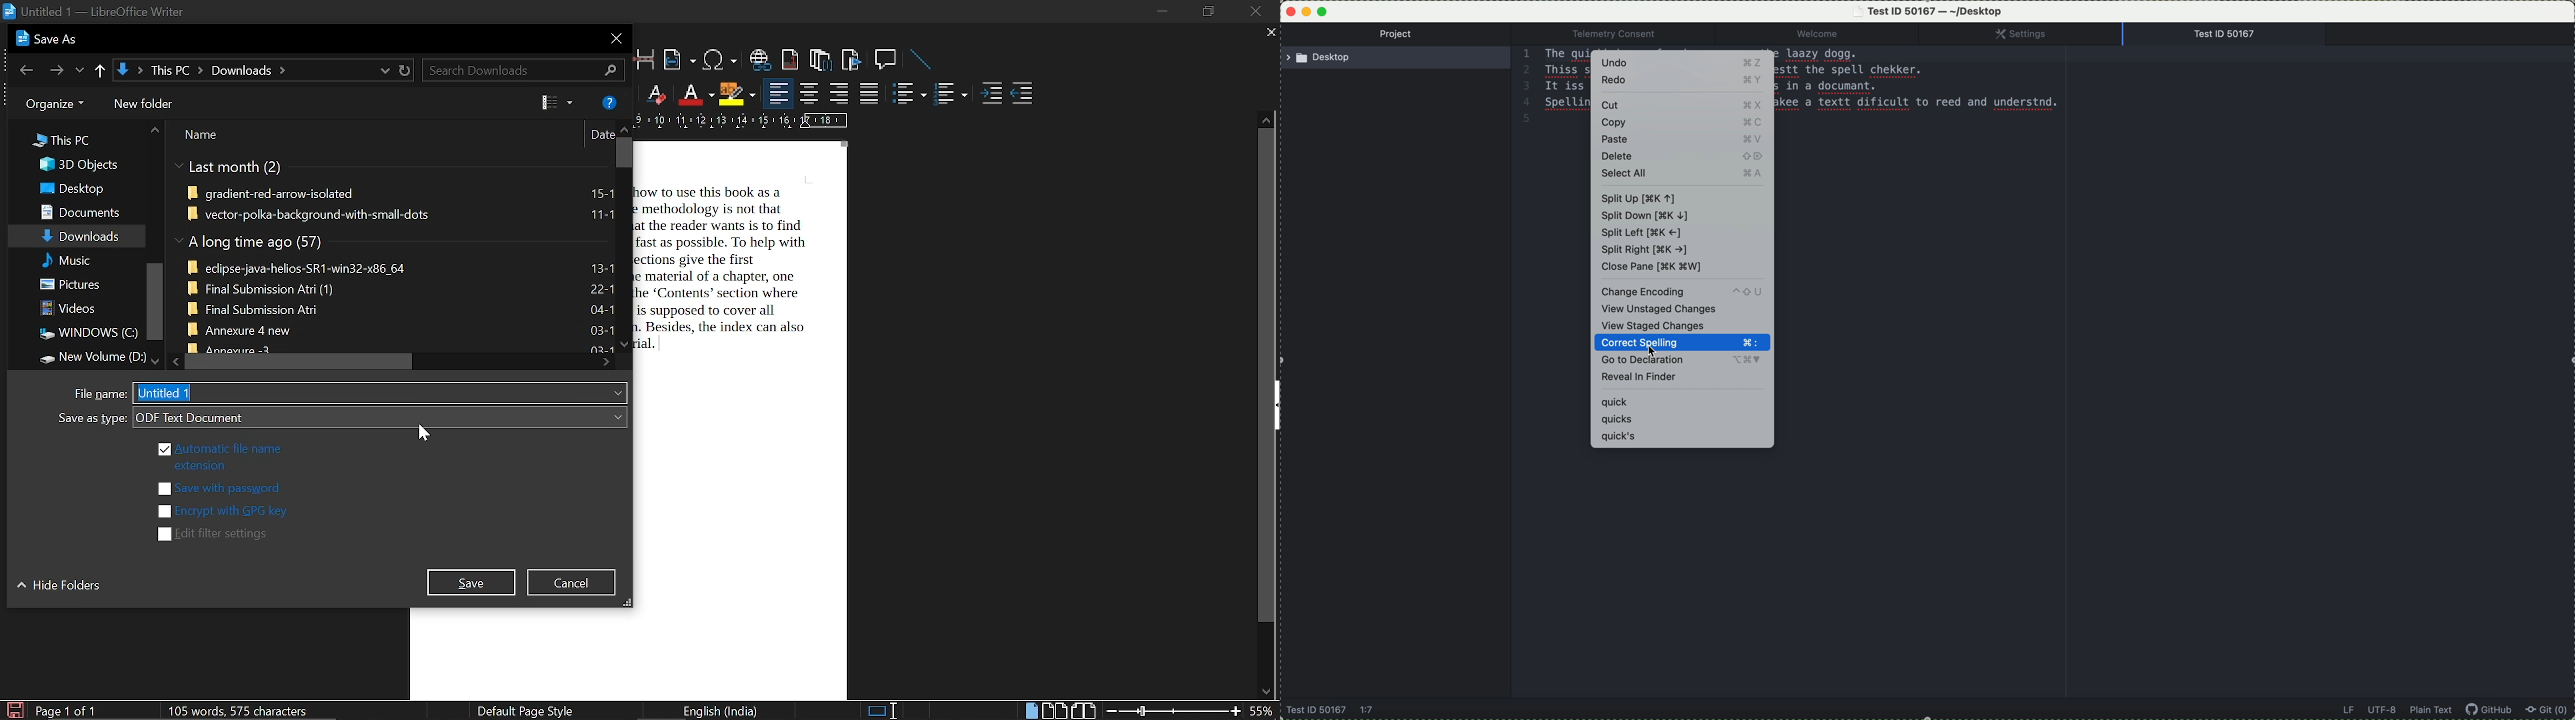 The width and height of the screenshot is (2576, 728). Describe the element at coordinates (1682, 291) in the screenshot. I see `change enconding` at that location.